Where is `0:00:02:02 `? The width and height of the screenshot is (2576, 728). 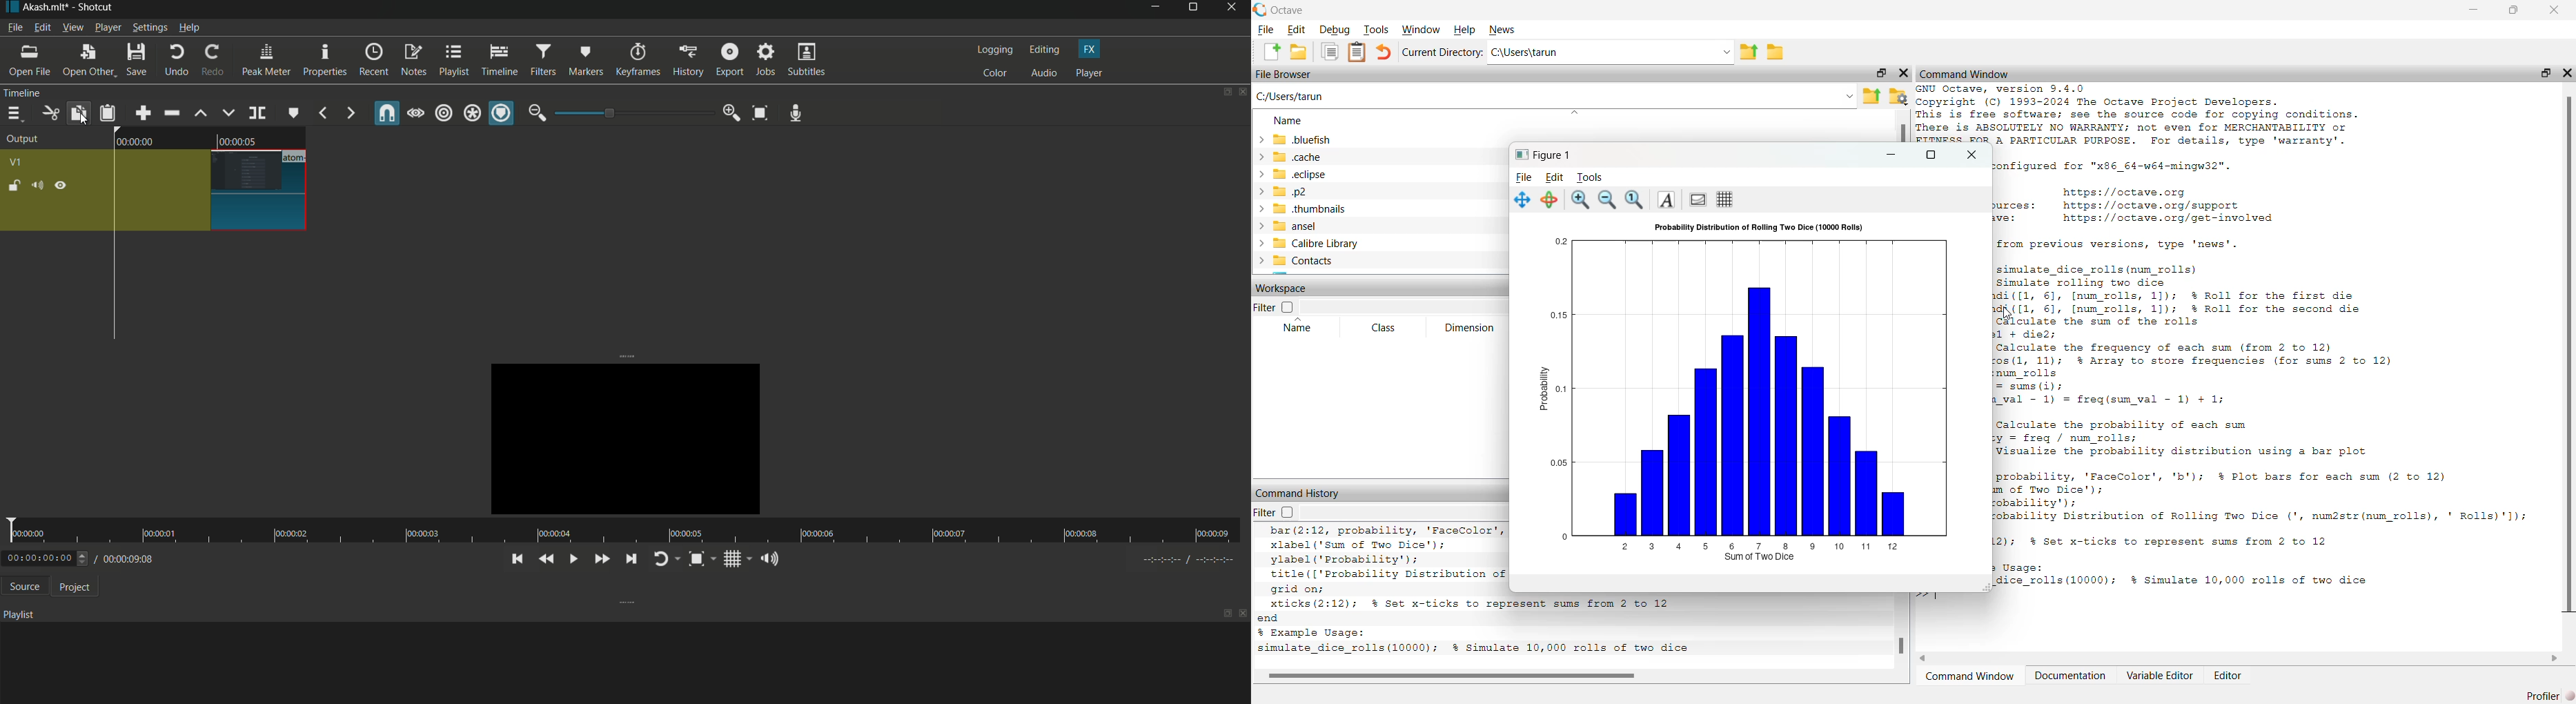 0:00:02:02  is located at coordinates (46, 558).